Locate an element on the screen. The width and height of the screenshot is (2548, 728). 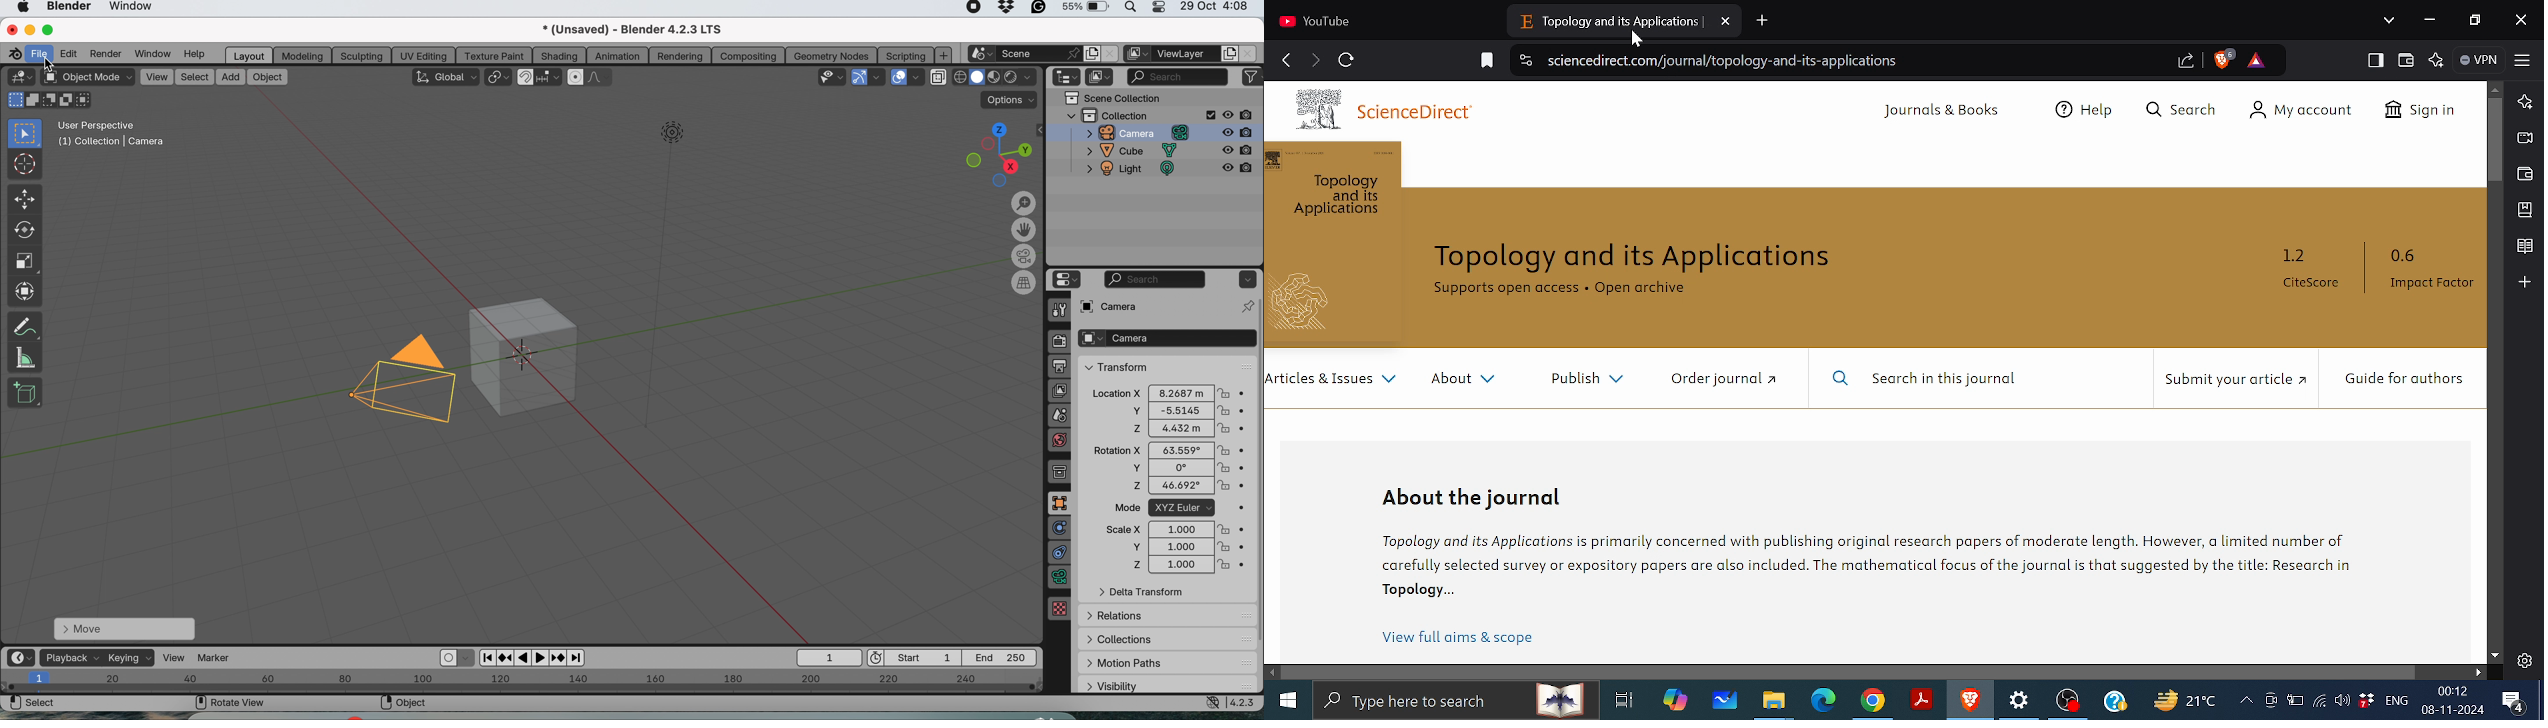
window is located at coordinates (155, 54).